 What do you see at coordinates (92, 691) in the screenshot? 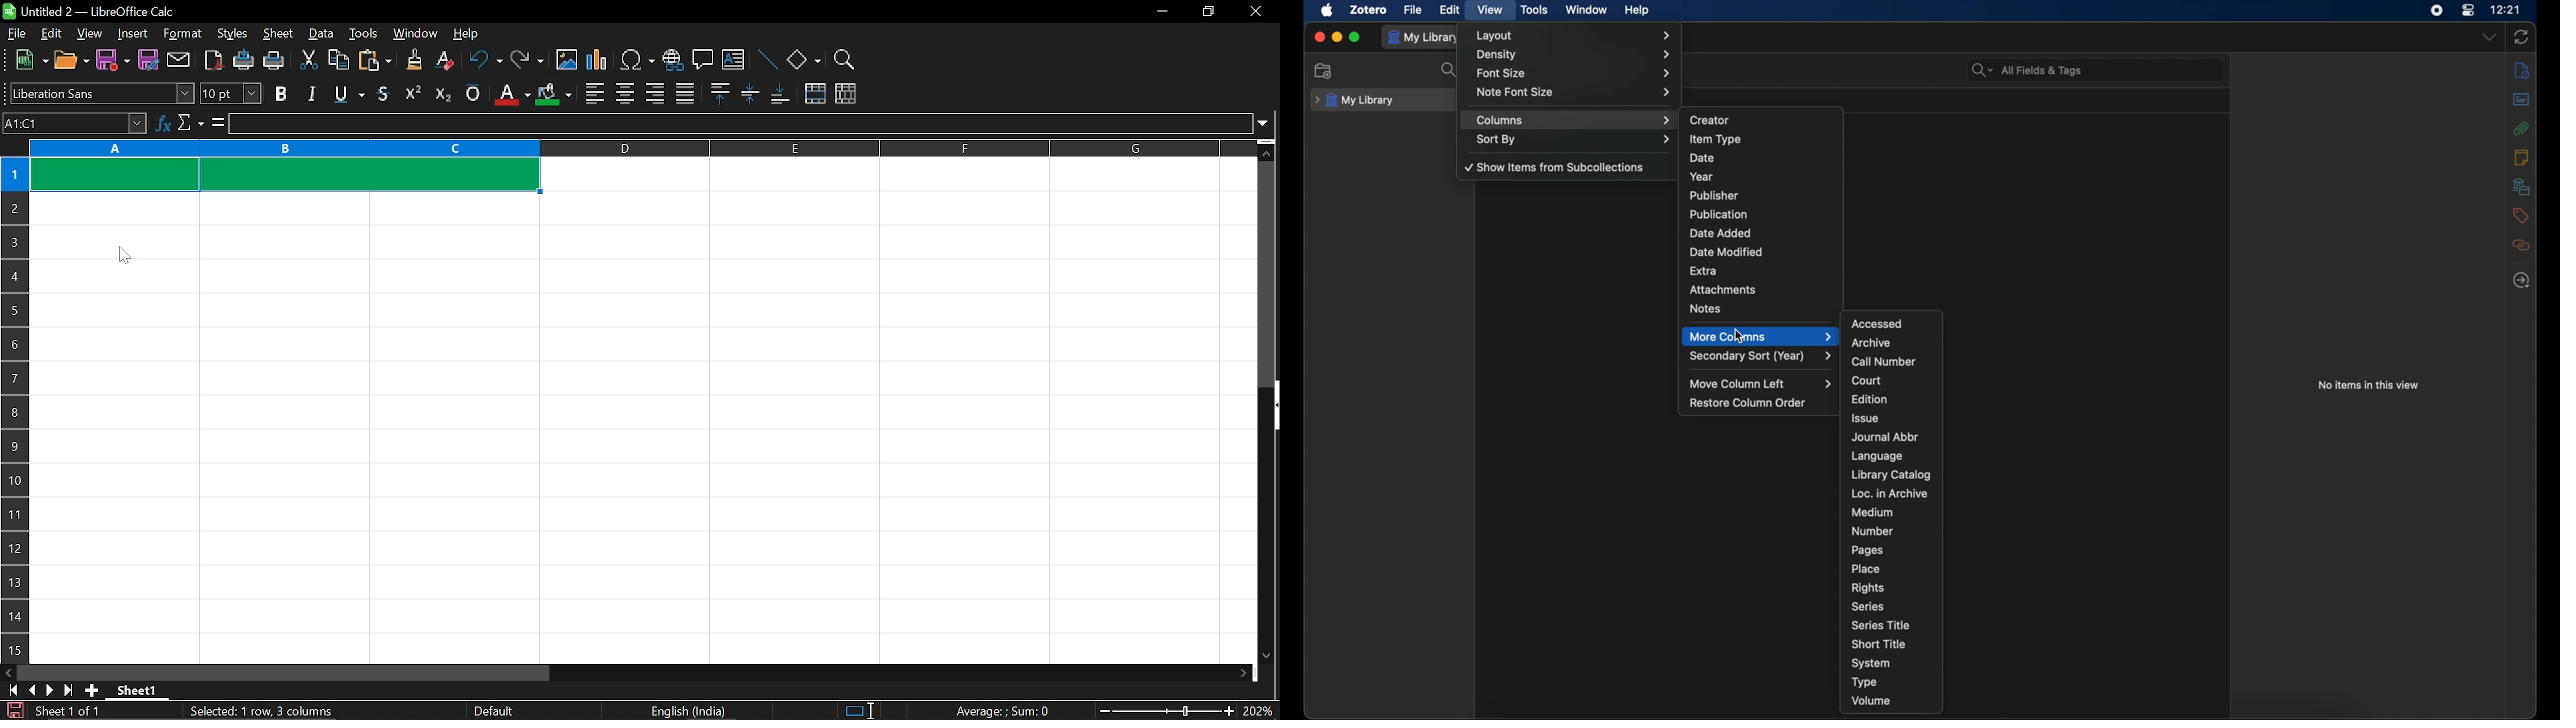
I see `add sheet` at bounding box center [92, 691].